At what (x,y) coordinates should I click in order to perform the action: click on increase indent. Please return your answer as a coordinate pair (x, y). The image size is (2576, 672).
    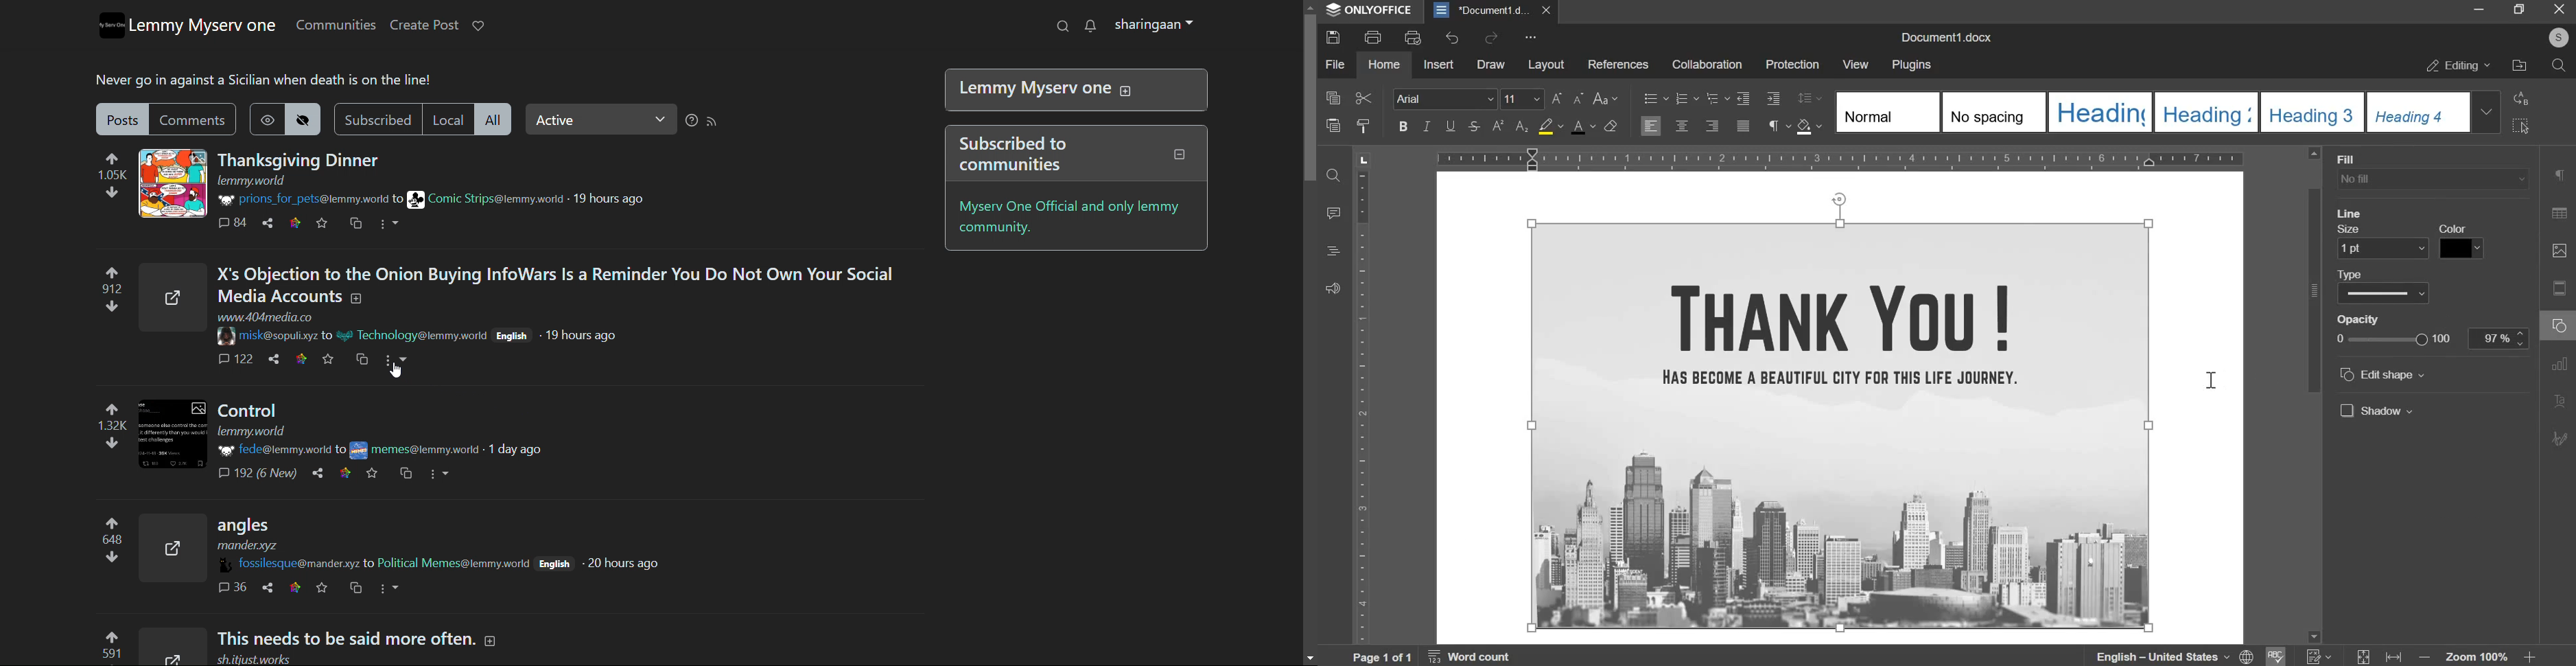
    Looking at the image, I should click on (1772, 98).